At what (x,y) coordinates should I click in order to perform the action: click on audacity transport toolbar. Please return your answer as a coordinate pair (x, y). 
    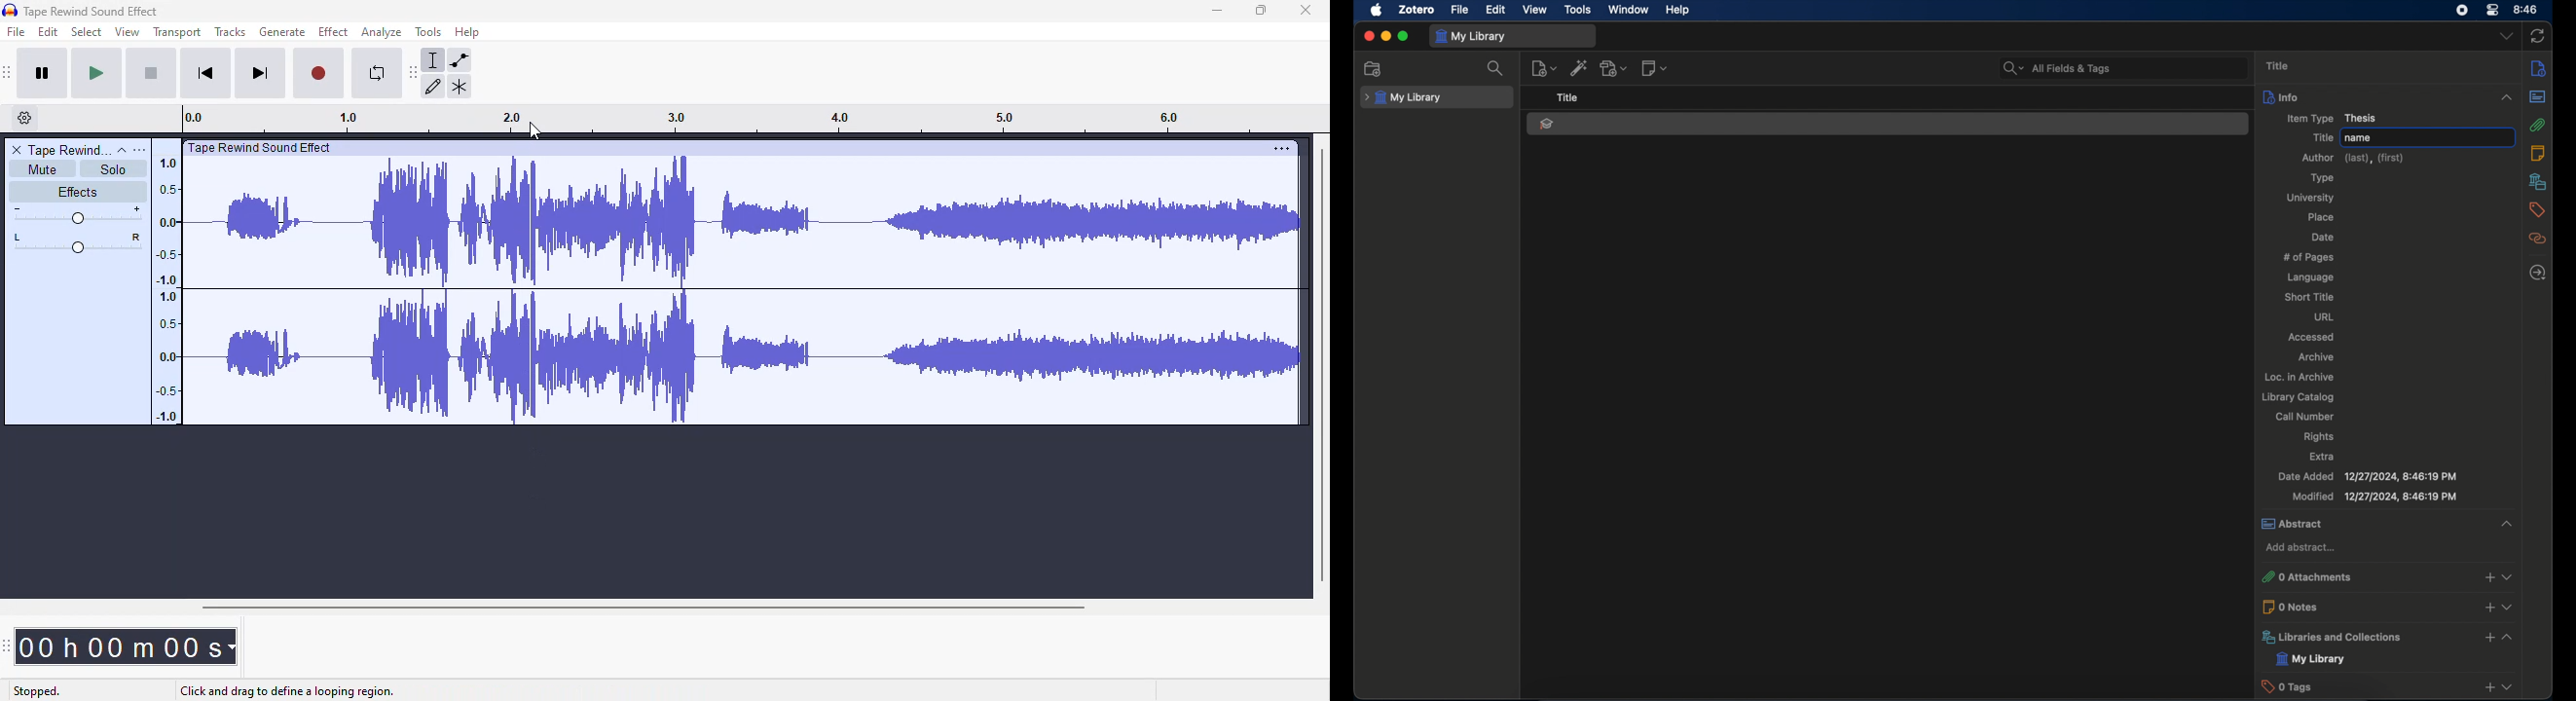
    Looking at the image, I should click on (7, 73).